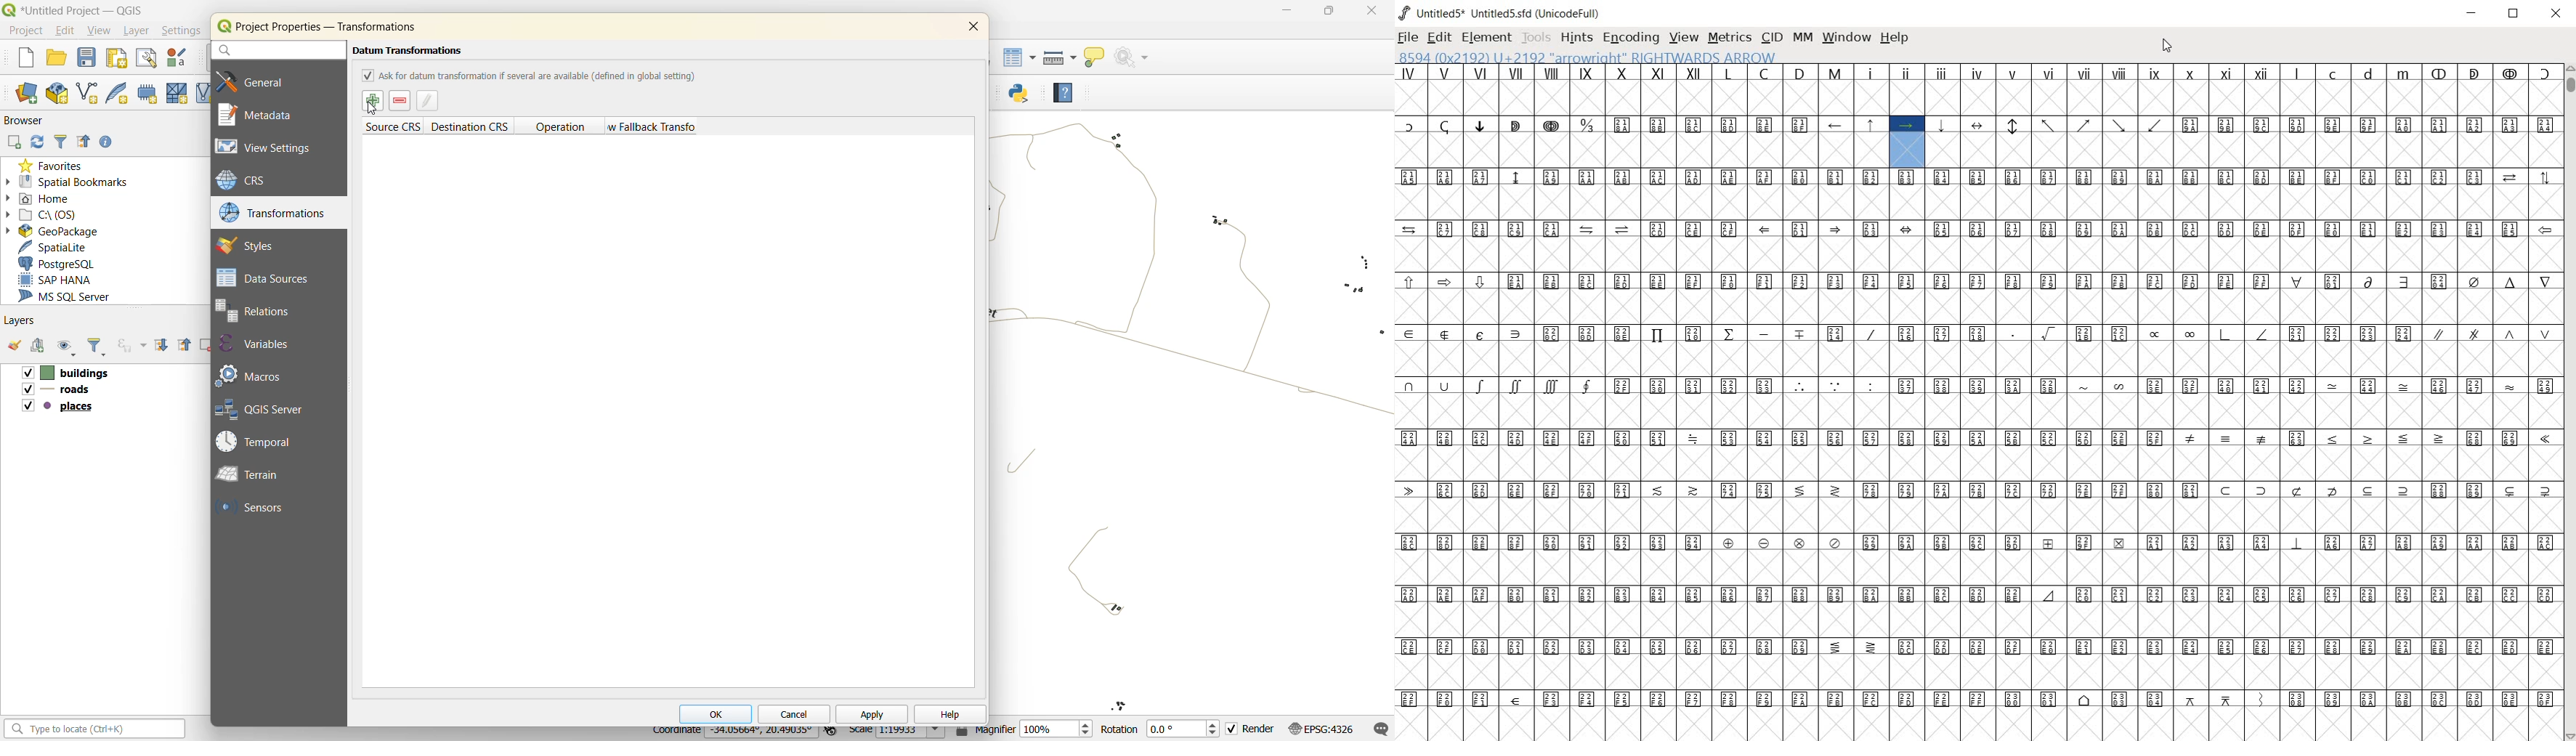 The image size is (2576, 756). I want to click on new, so click(23, 60).